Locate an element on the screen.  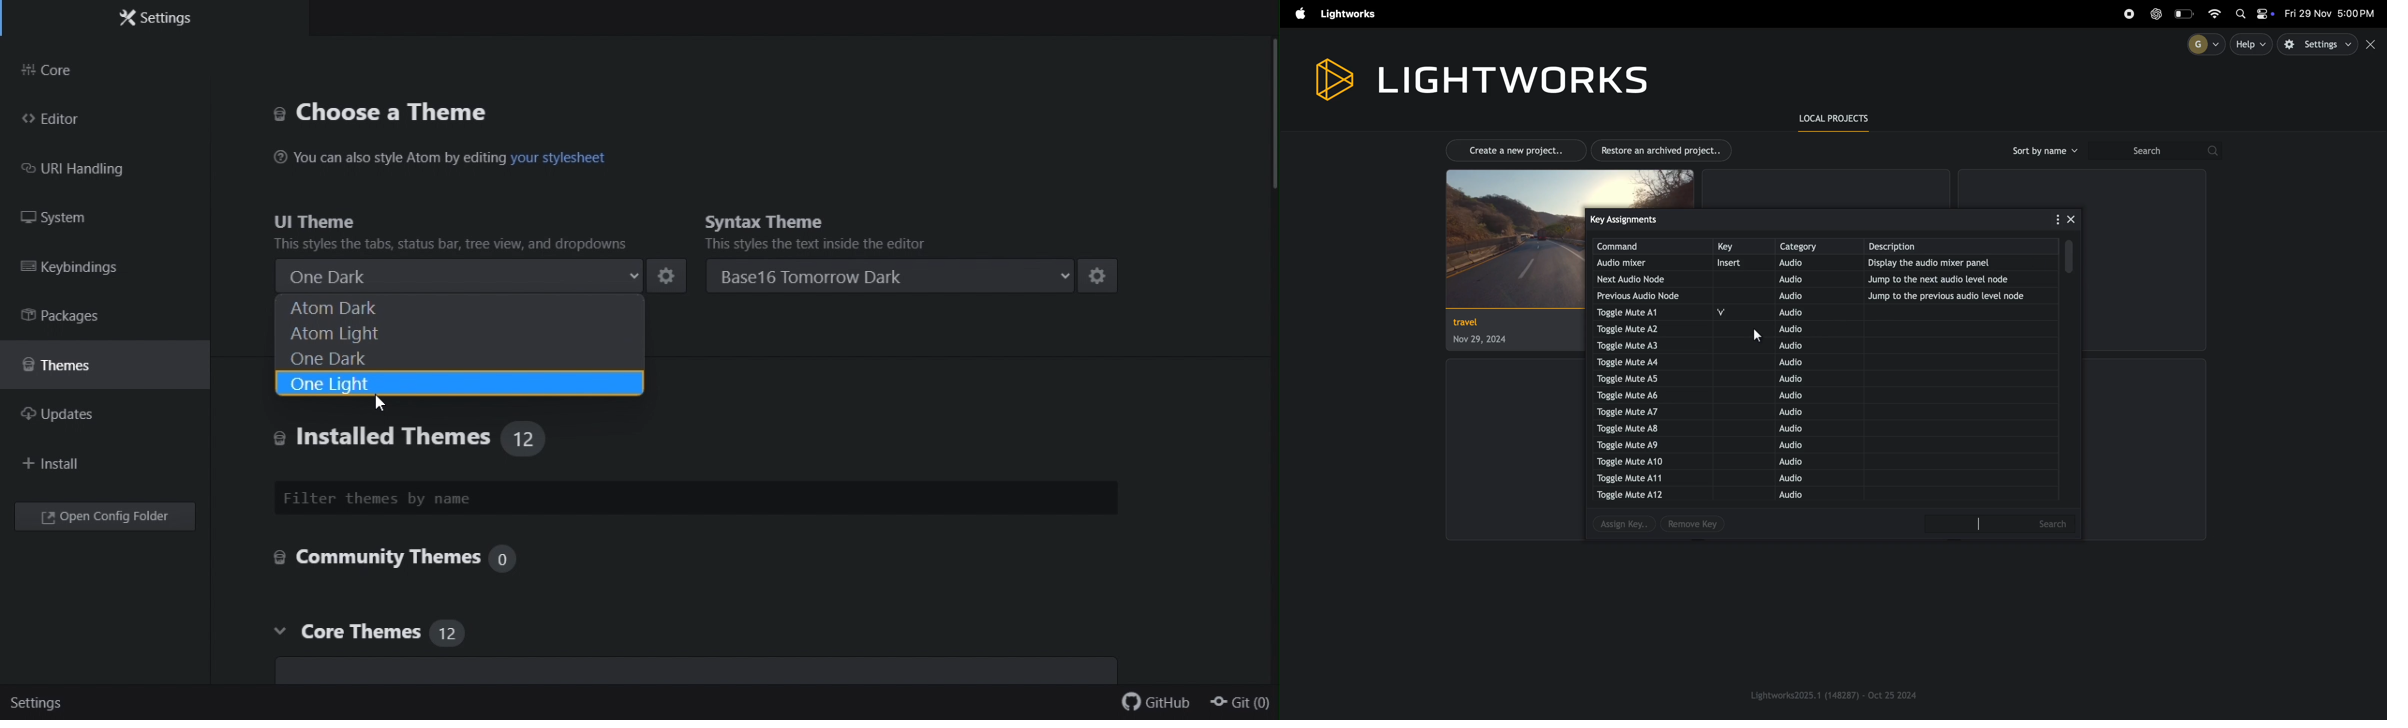
search is located at coordinates (2003, 523).